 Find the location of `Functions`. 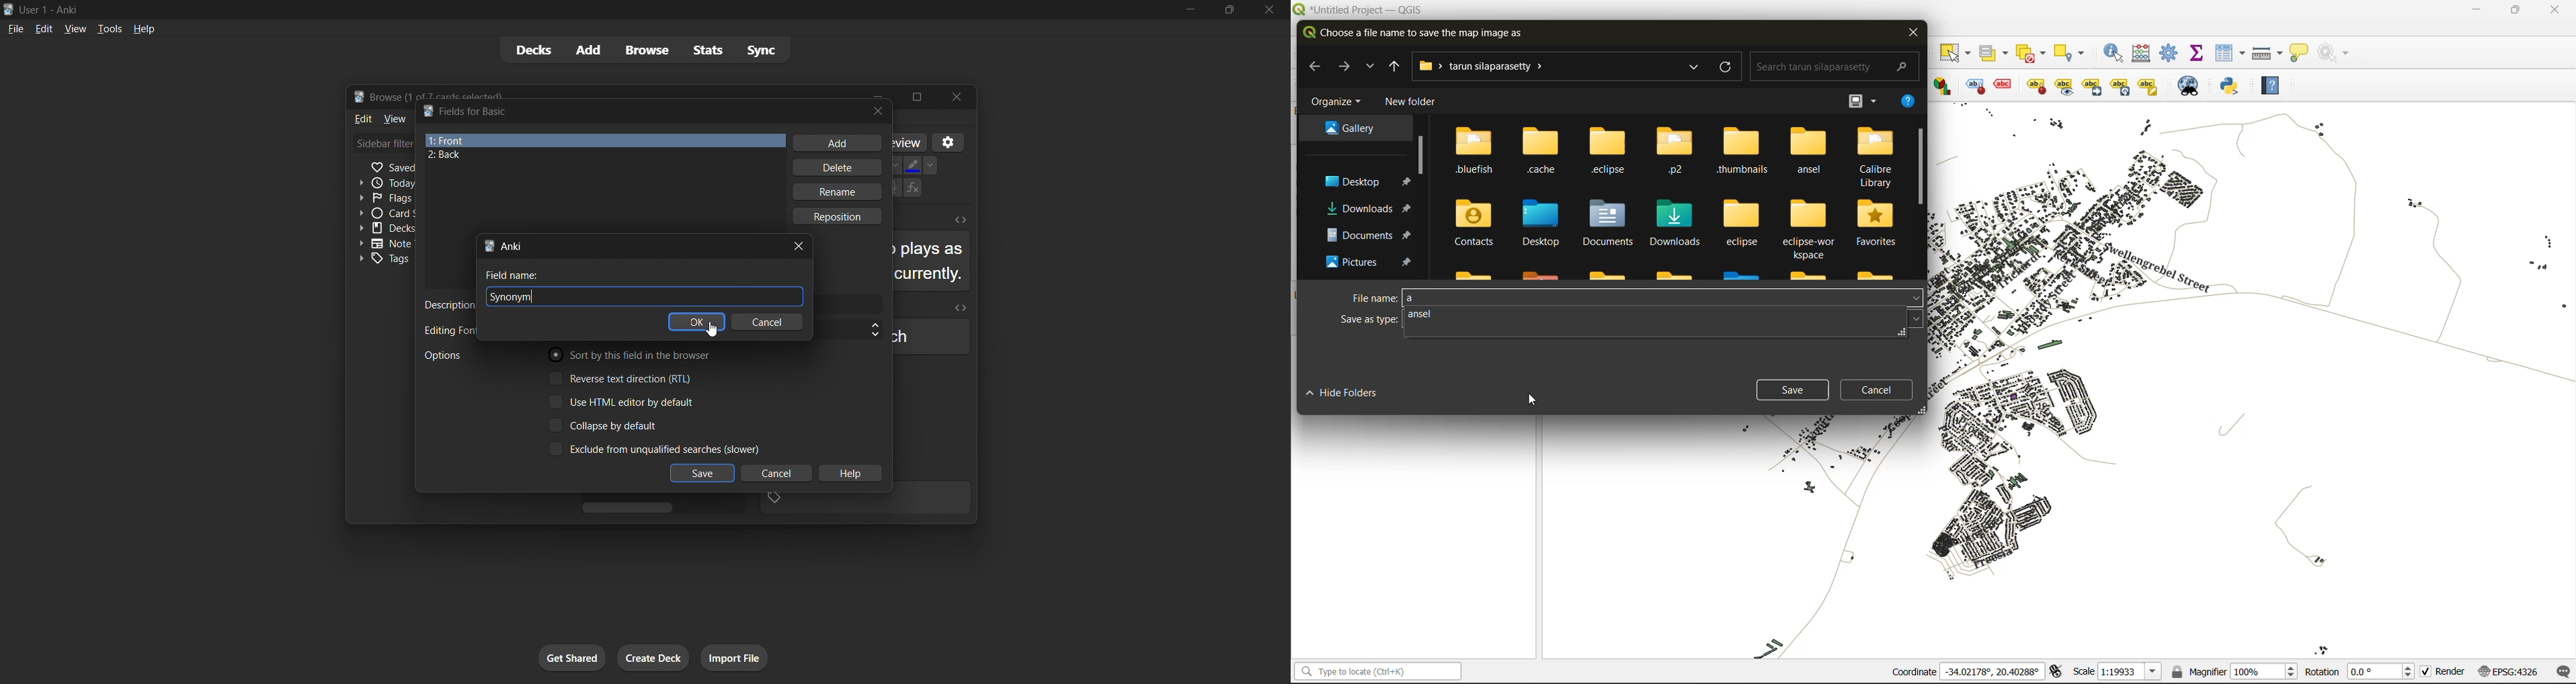

Functions is located at coordinates (915, 189).